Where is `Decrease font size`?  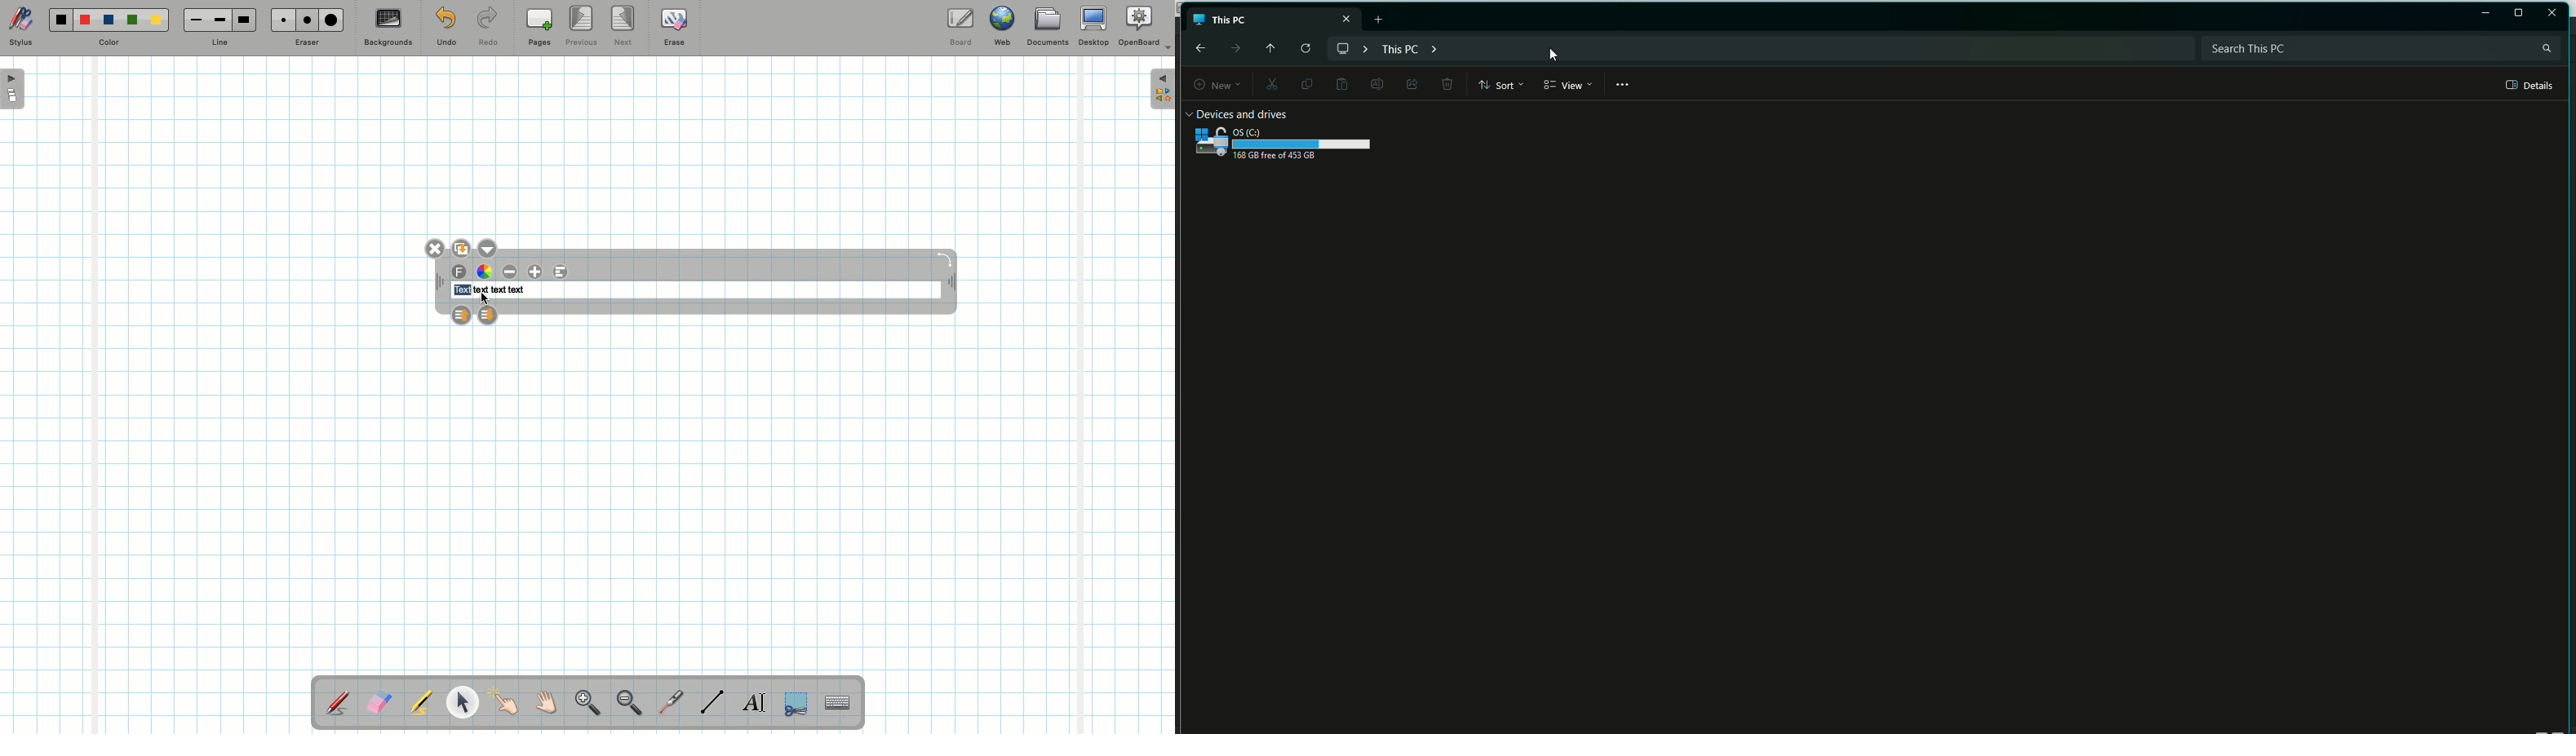 Decrease font size is located at coordinates (511, 272).